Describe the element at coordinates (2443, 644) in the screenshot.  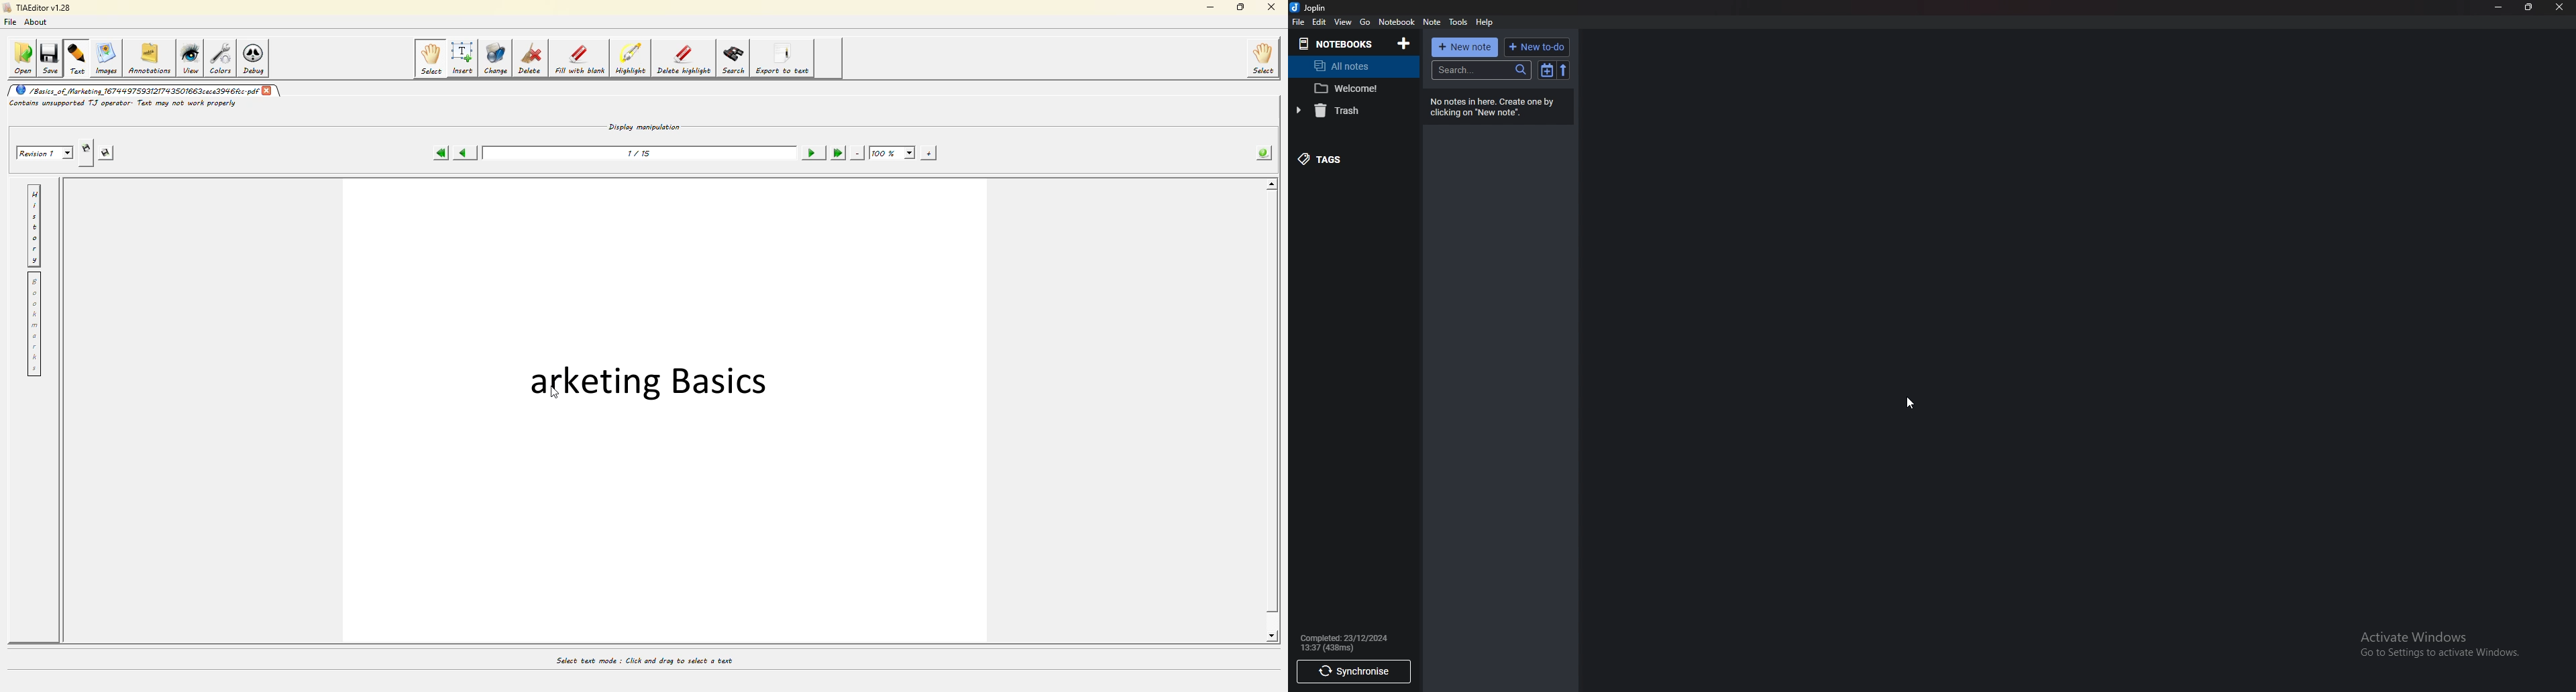
I see `Activate Windows
Go to Settings to activate Windows.` at that location.